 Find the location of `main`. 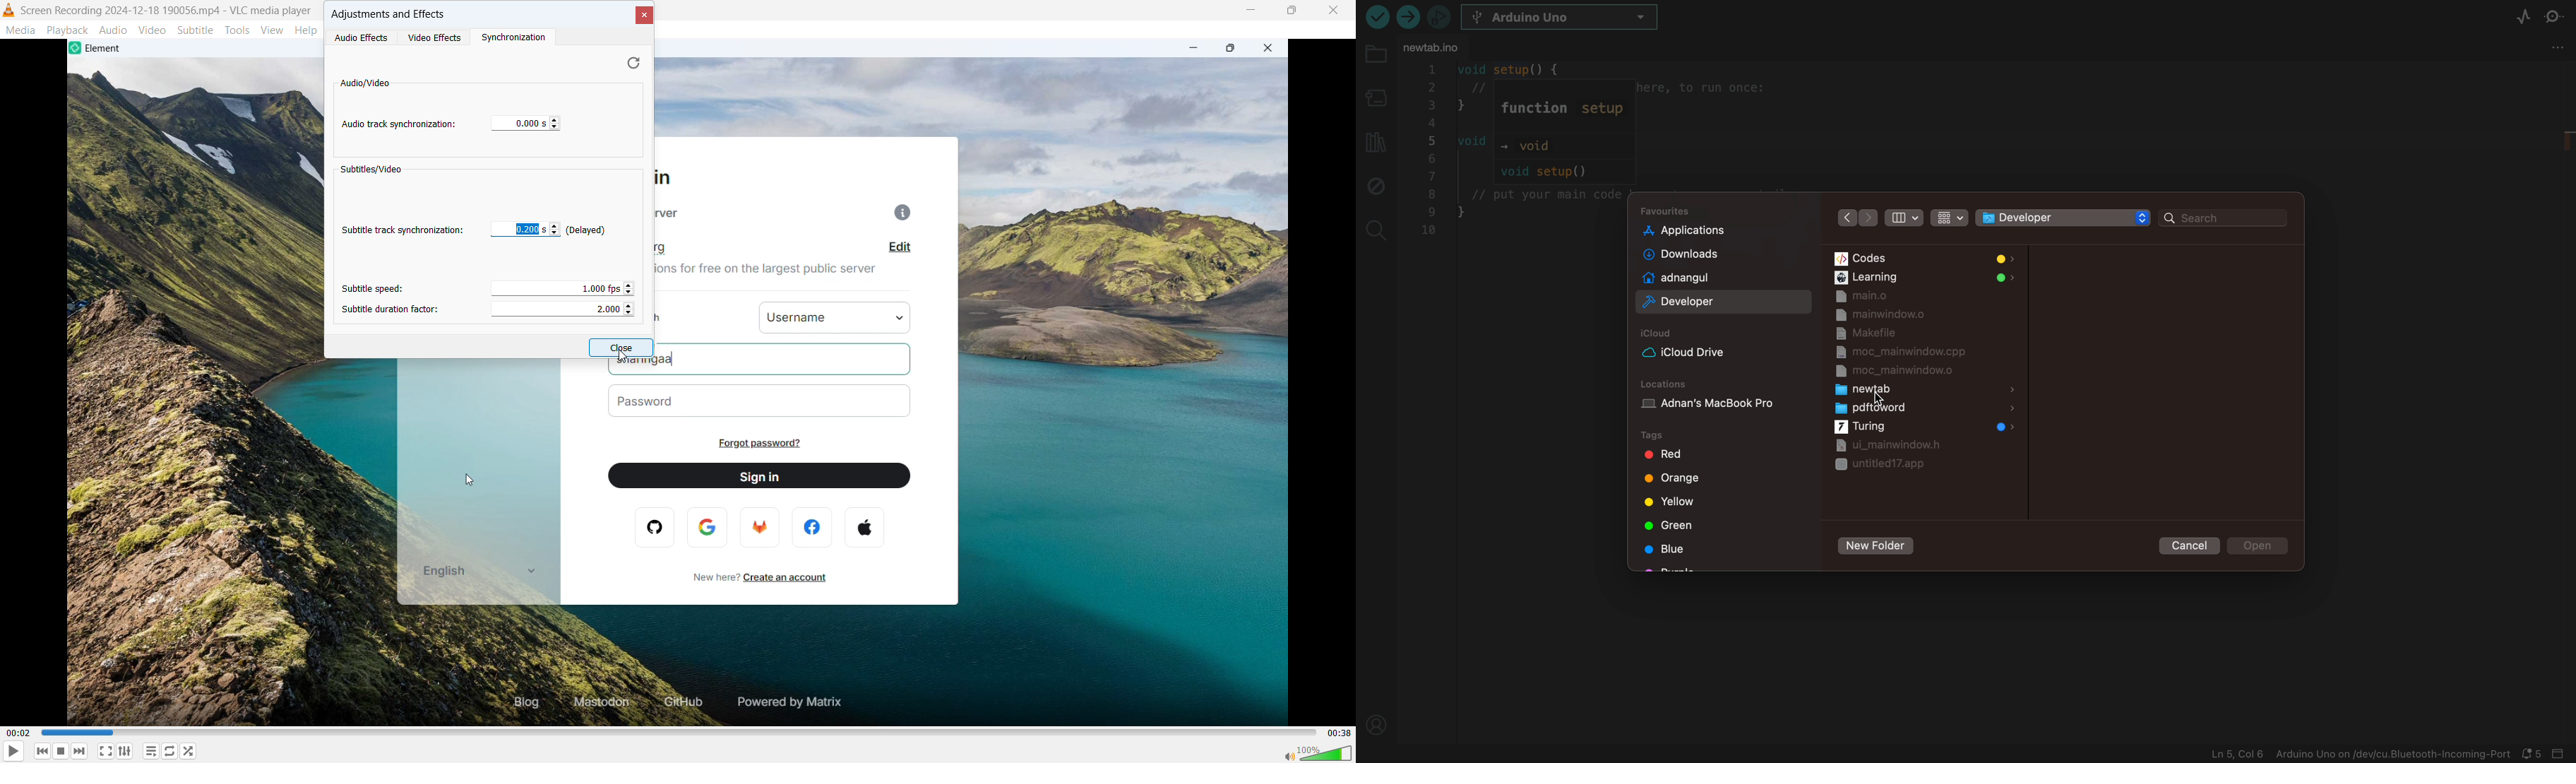

main is located at coordinates (1924, 297).